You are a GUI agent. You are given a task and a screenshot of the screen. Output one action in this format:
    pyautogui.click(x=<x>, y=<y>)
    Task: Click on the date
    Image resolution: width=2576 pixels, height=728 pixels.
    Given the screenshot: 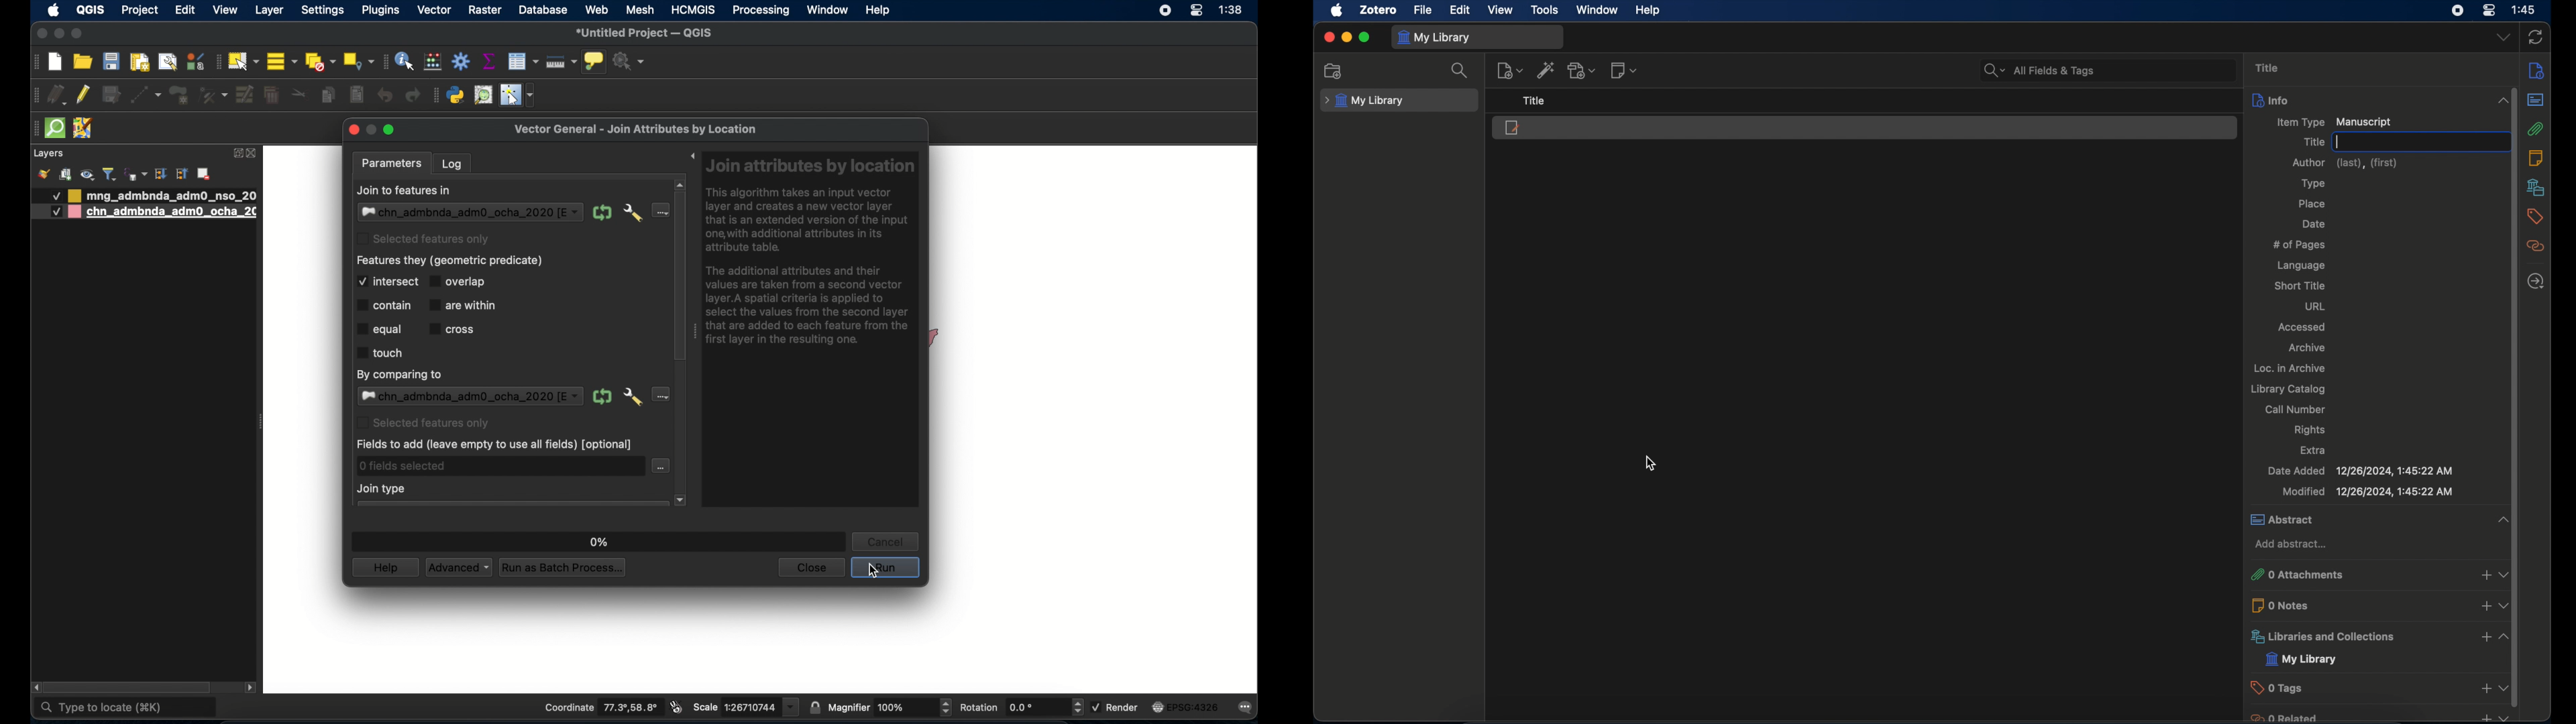 What is the action you would take?
    pyautogui.click(x=2314, y=225)
    